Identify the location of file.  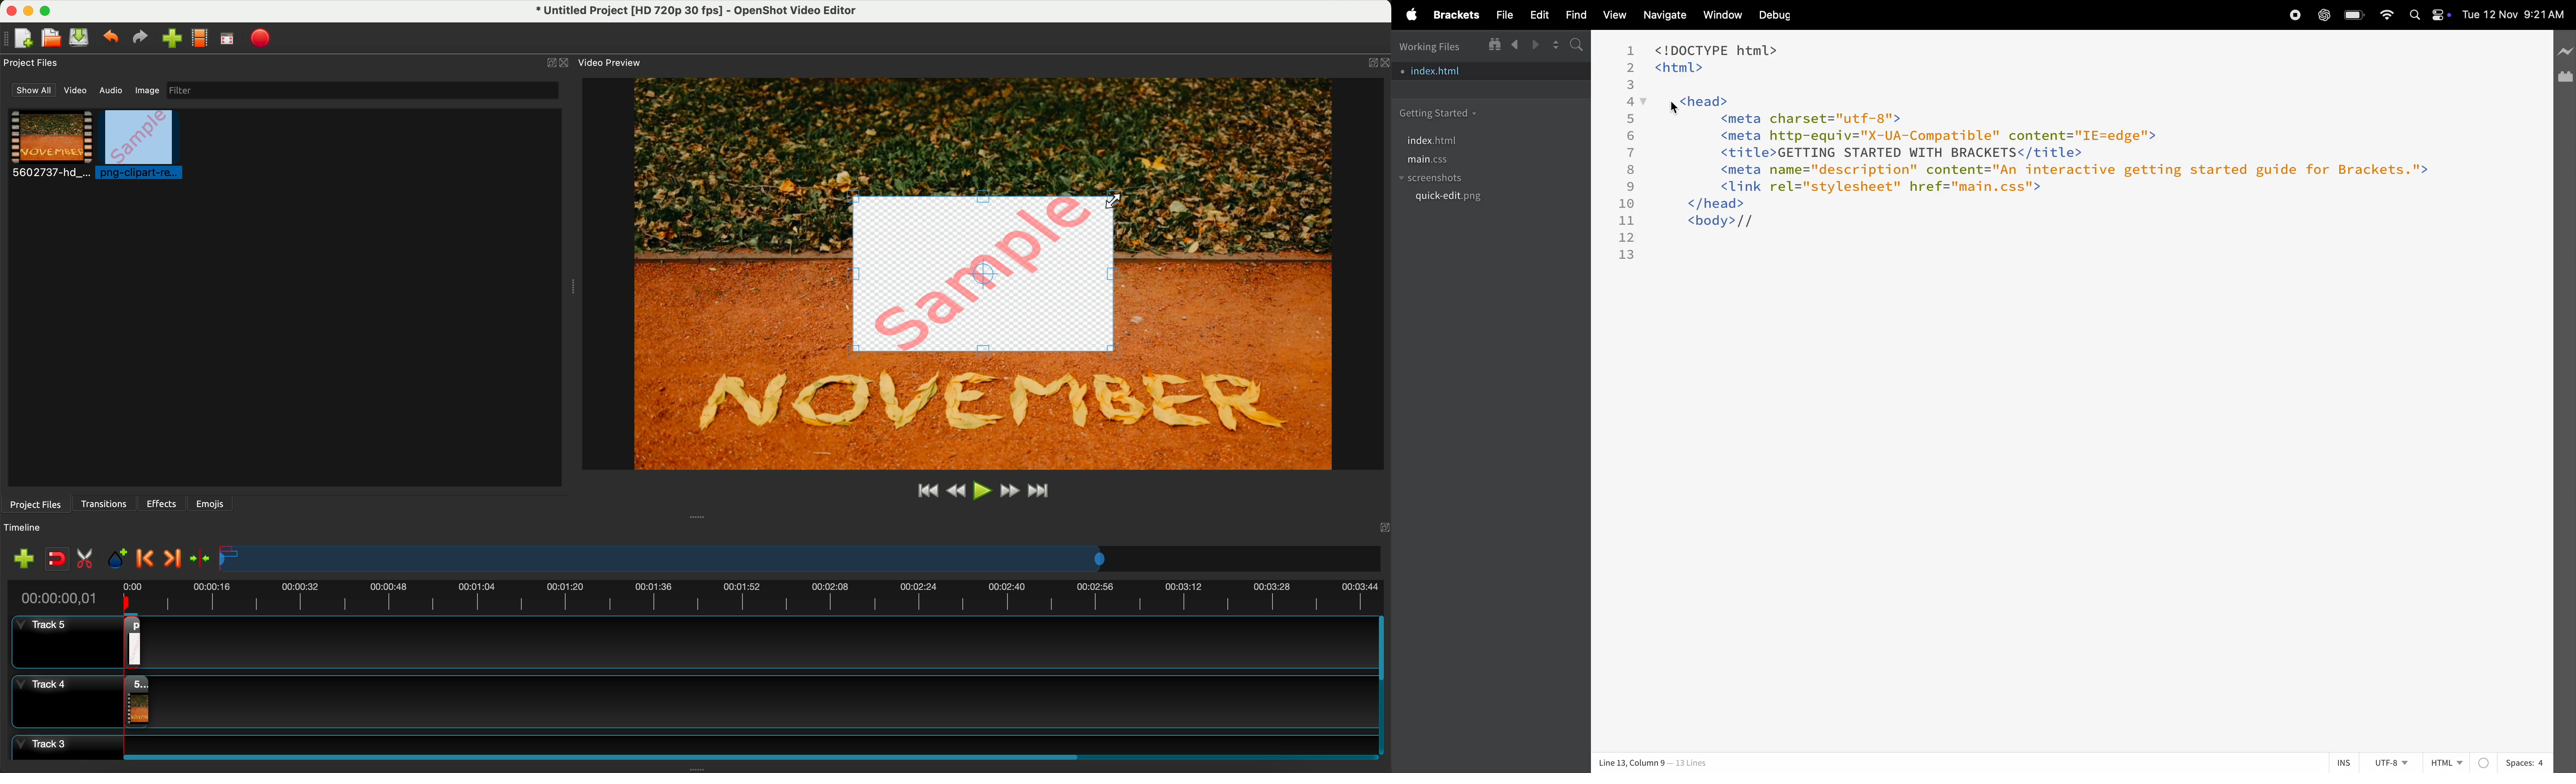
(1500, 15).